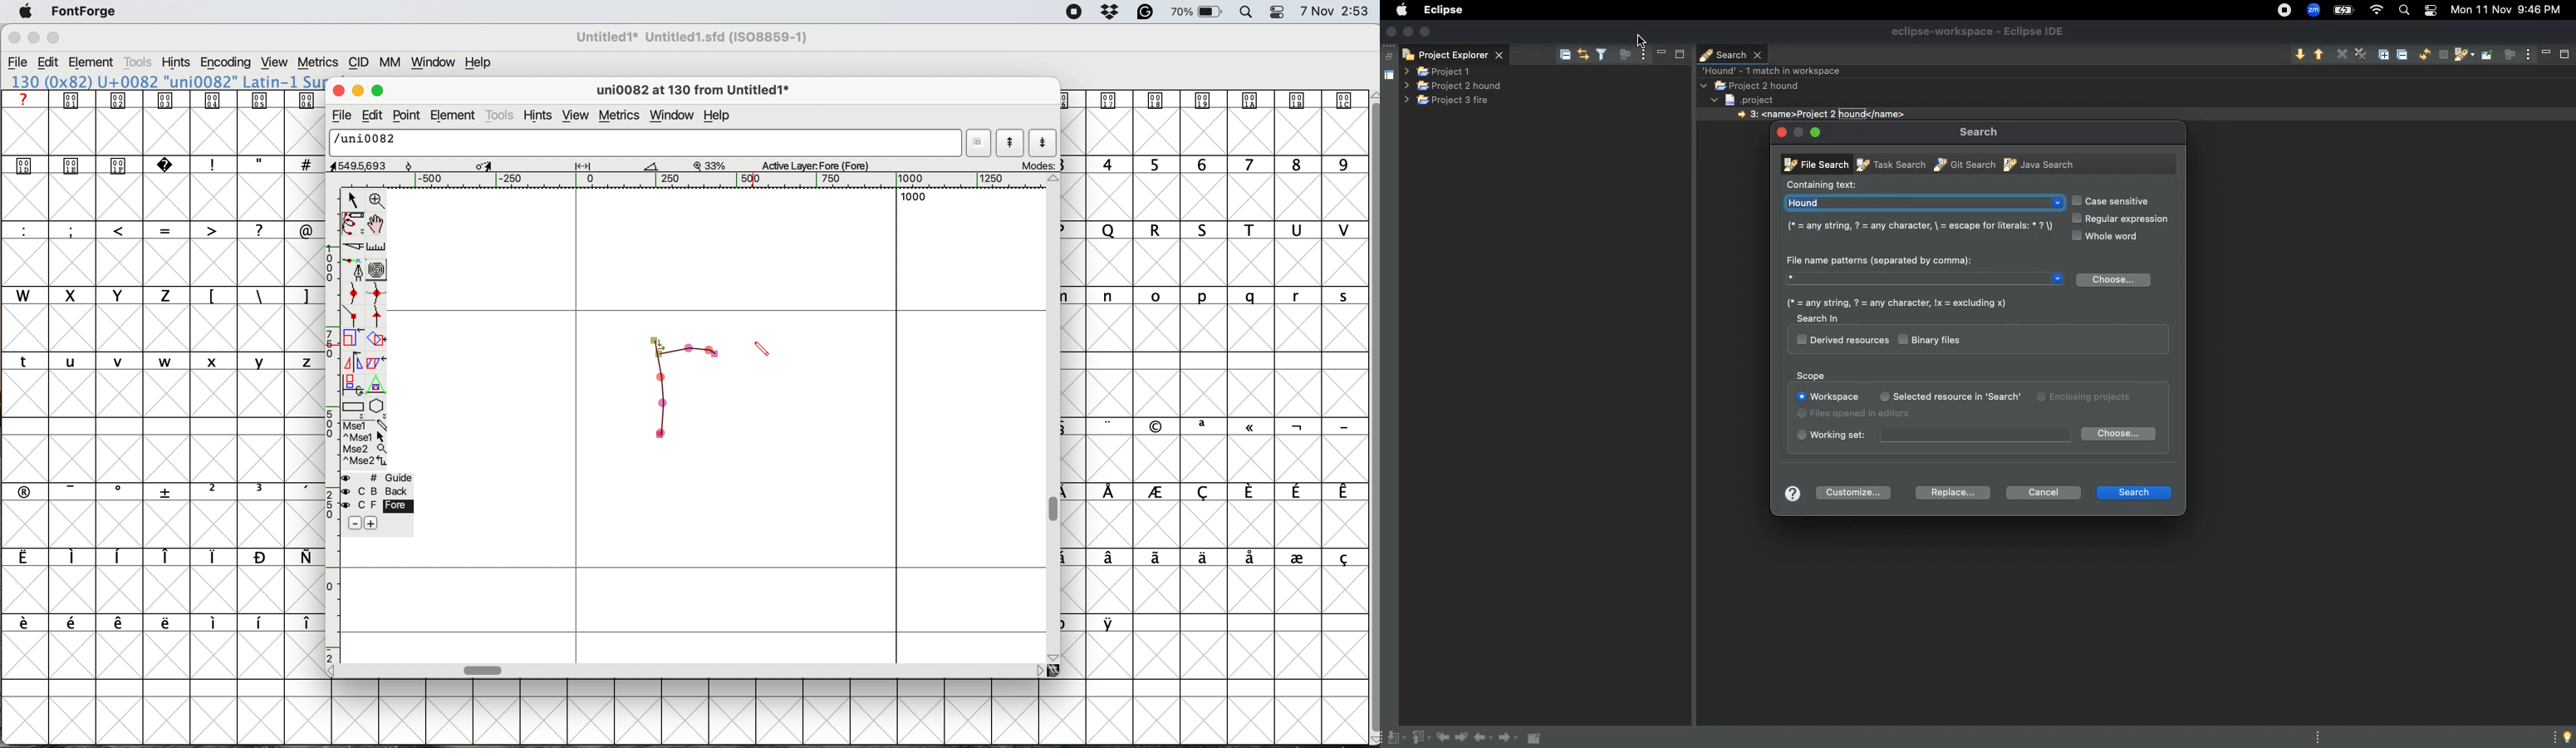 The height and width of the screenshot is (756, 2576). What do you see at coordinates (371, 522) in the screenshot?
I see `add` at bounding box center [371, 522].